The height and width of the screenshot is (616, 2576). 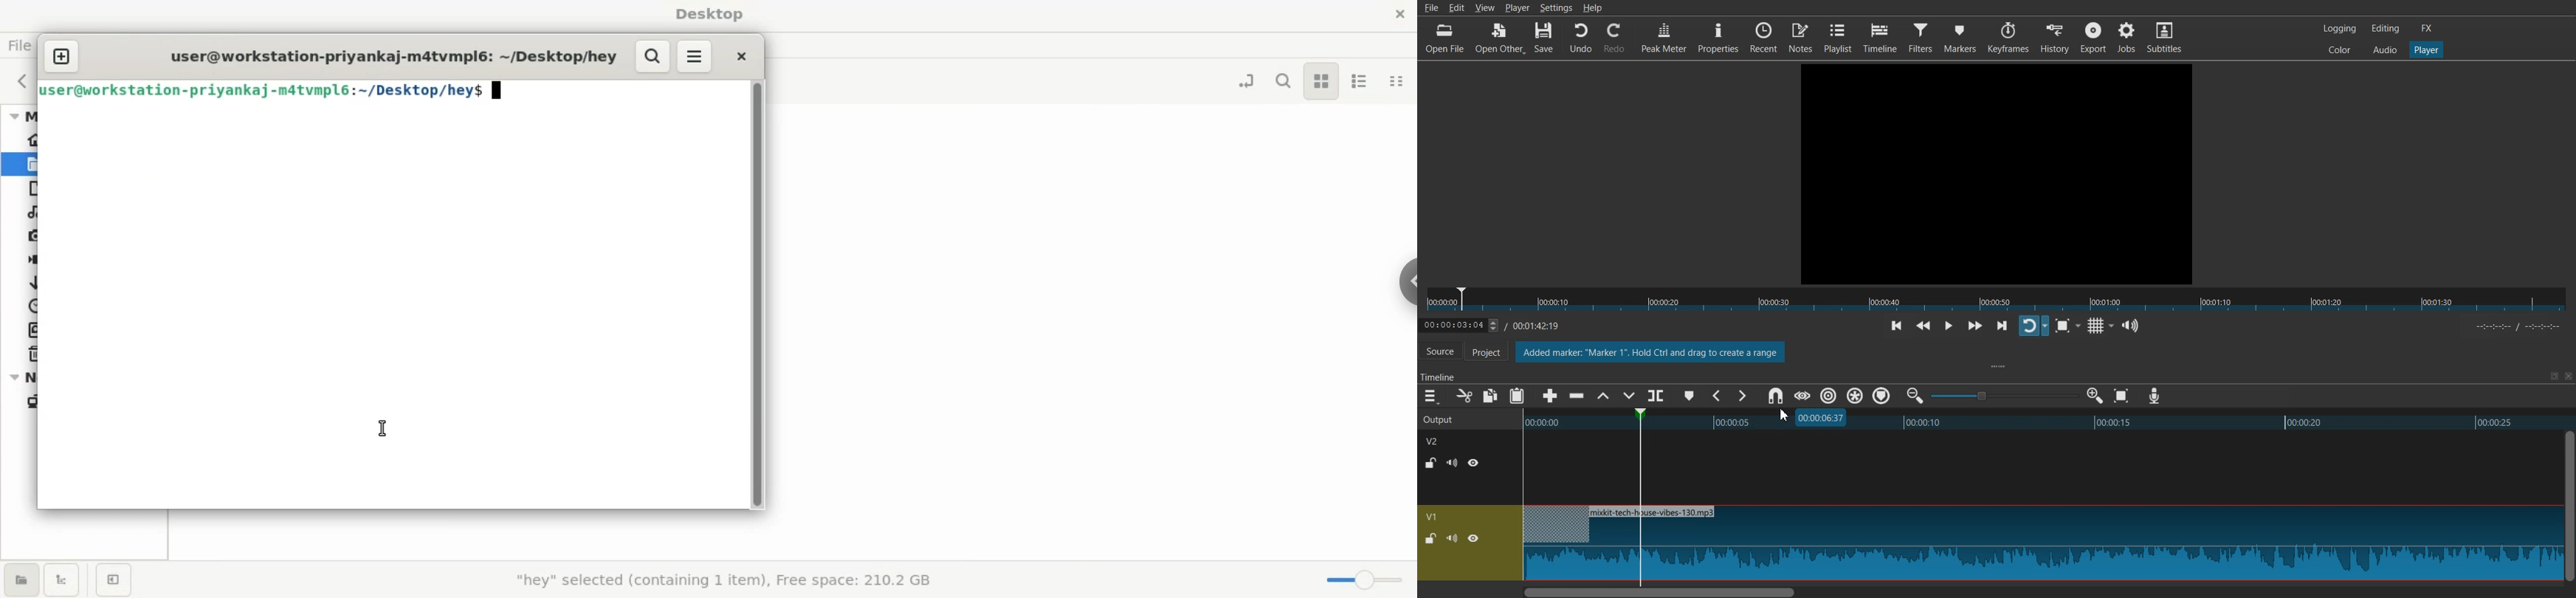 What do you see at coordinates (1856, 396) in the screenshot?
I see `Ripple all markers` at bounding box center [1856, 396].